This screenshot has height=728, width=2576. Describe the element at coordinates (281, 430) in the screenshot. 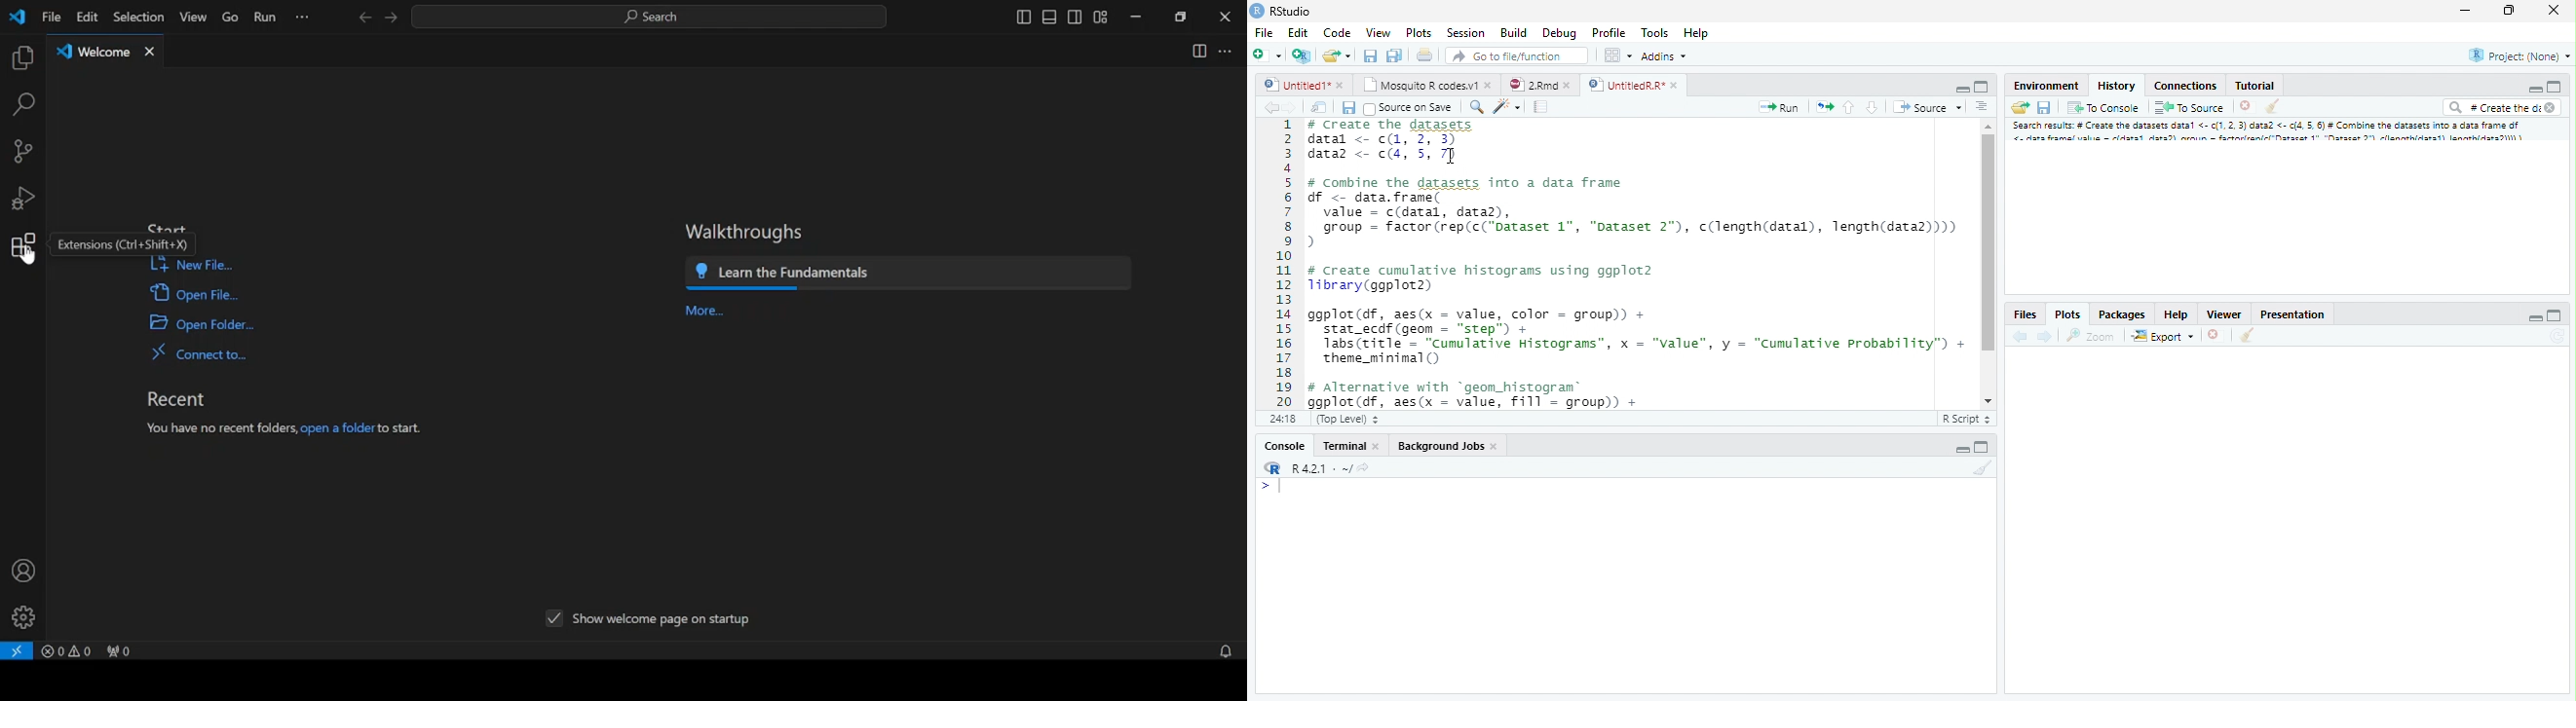

I see `you have no recent folders, open a folder to start` at that location.